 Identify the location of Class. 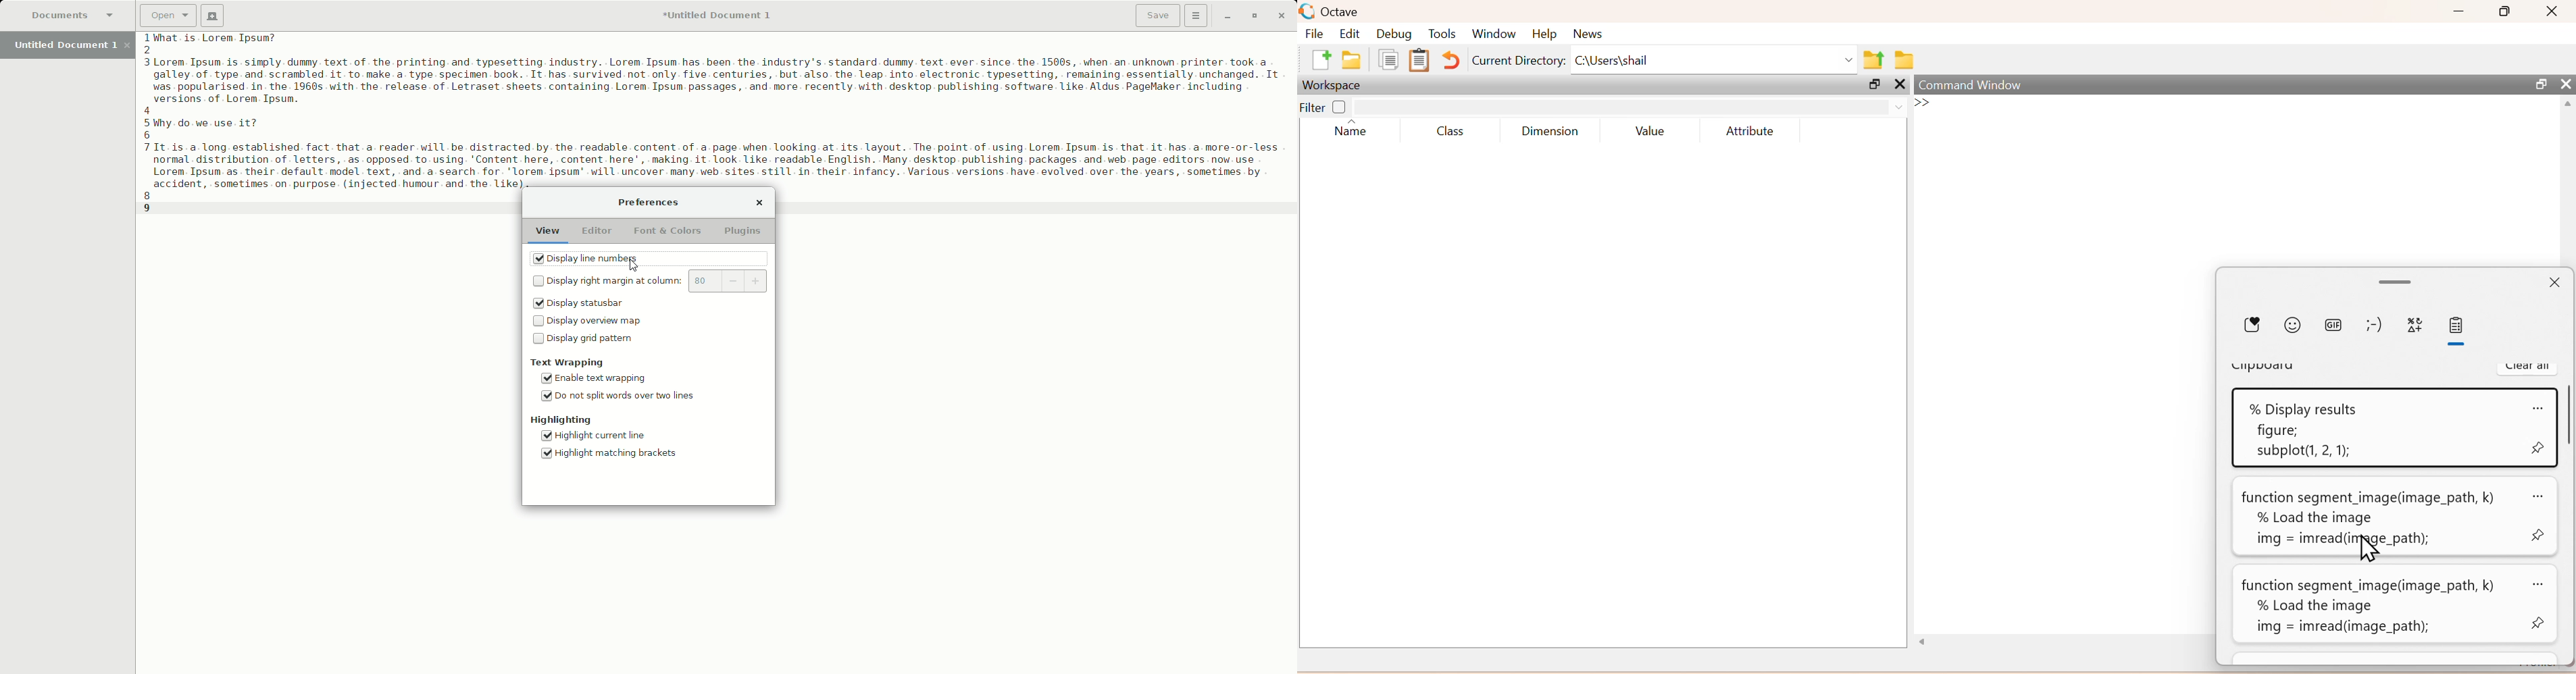
(1453, 132).